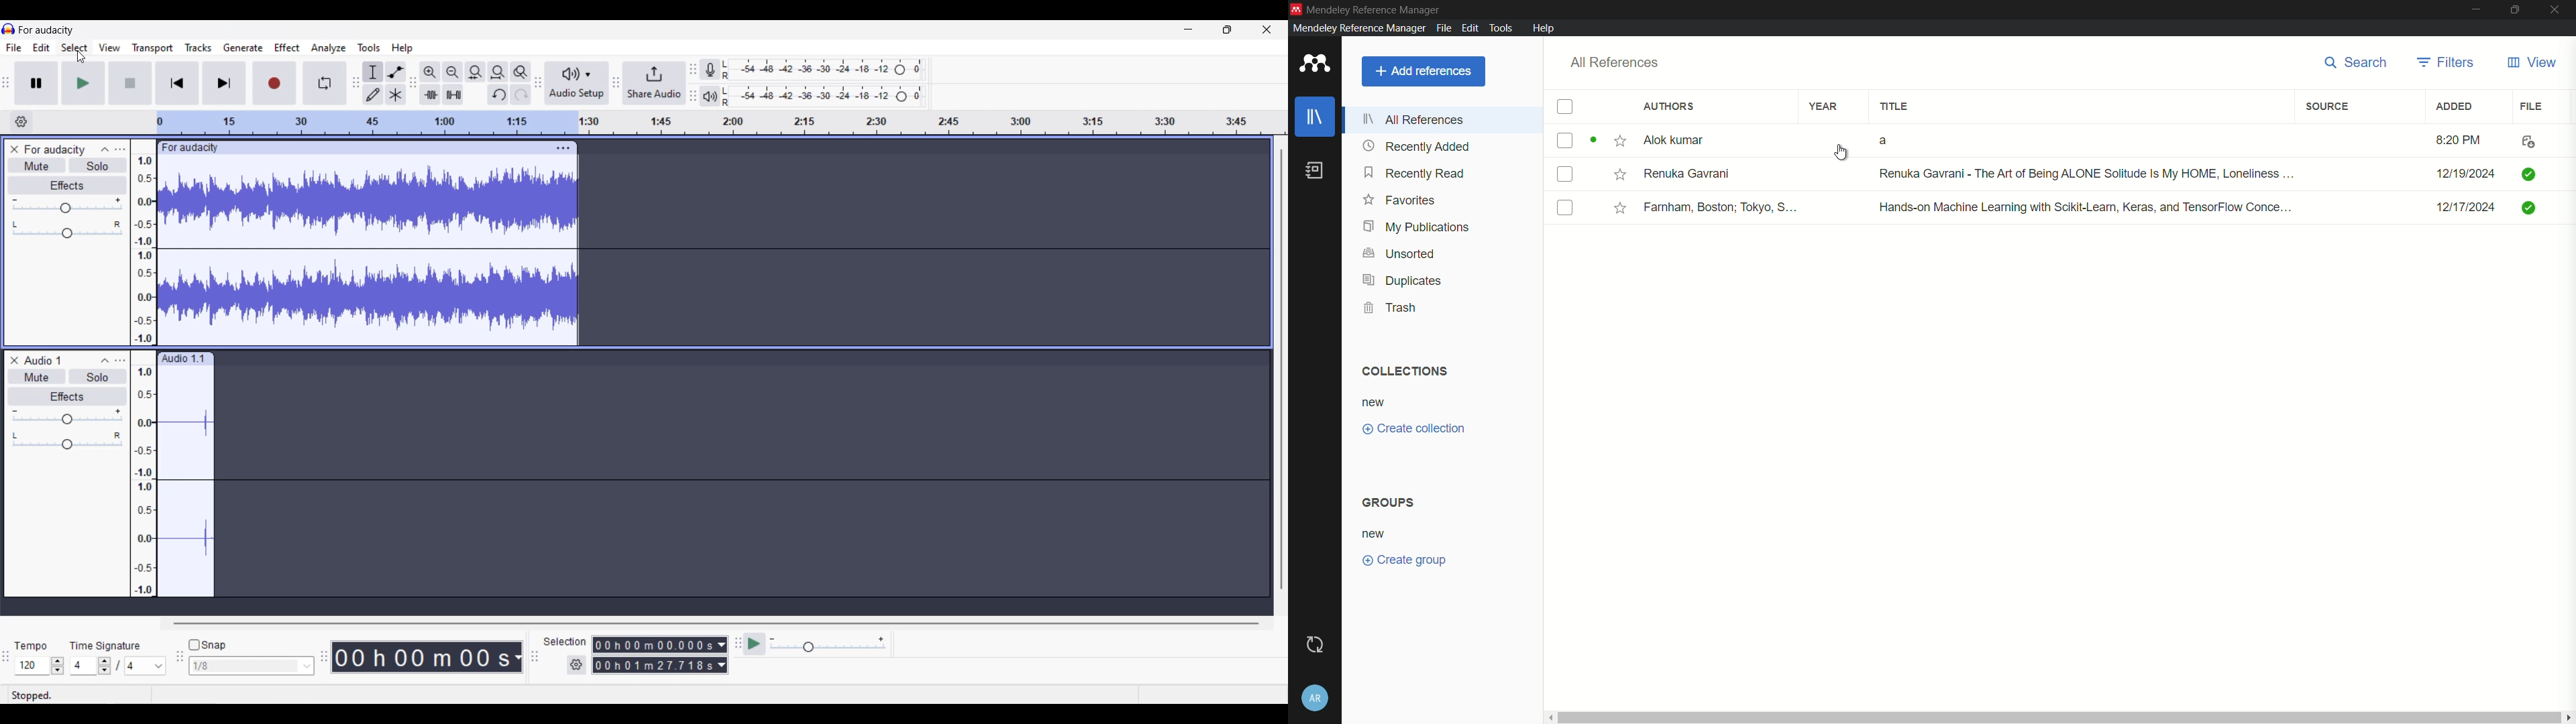  I want to click on mendeley reference manager, so click(1359, 27).